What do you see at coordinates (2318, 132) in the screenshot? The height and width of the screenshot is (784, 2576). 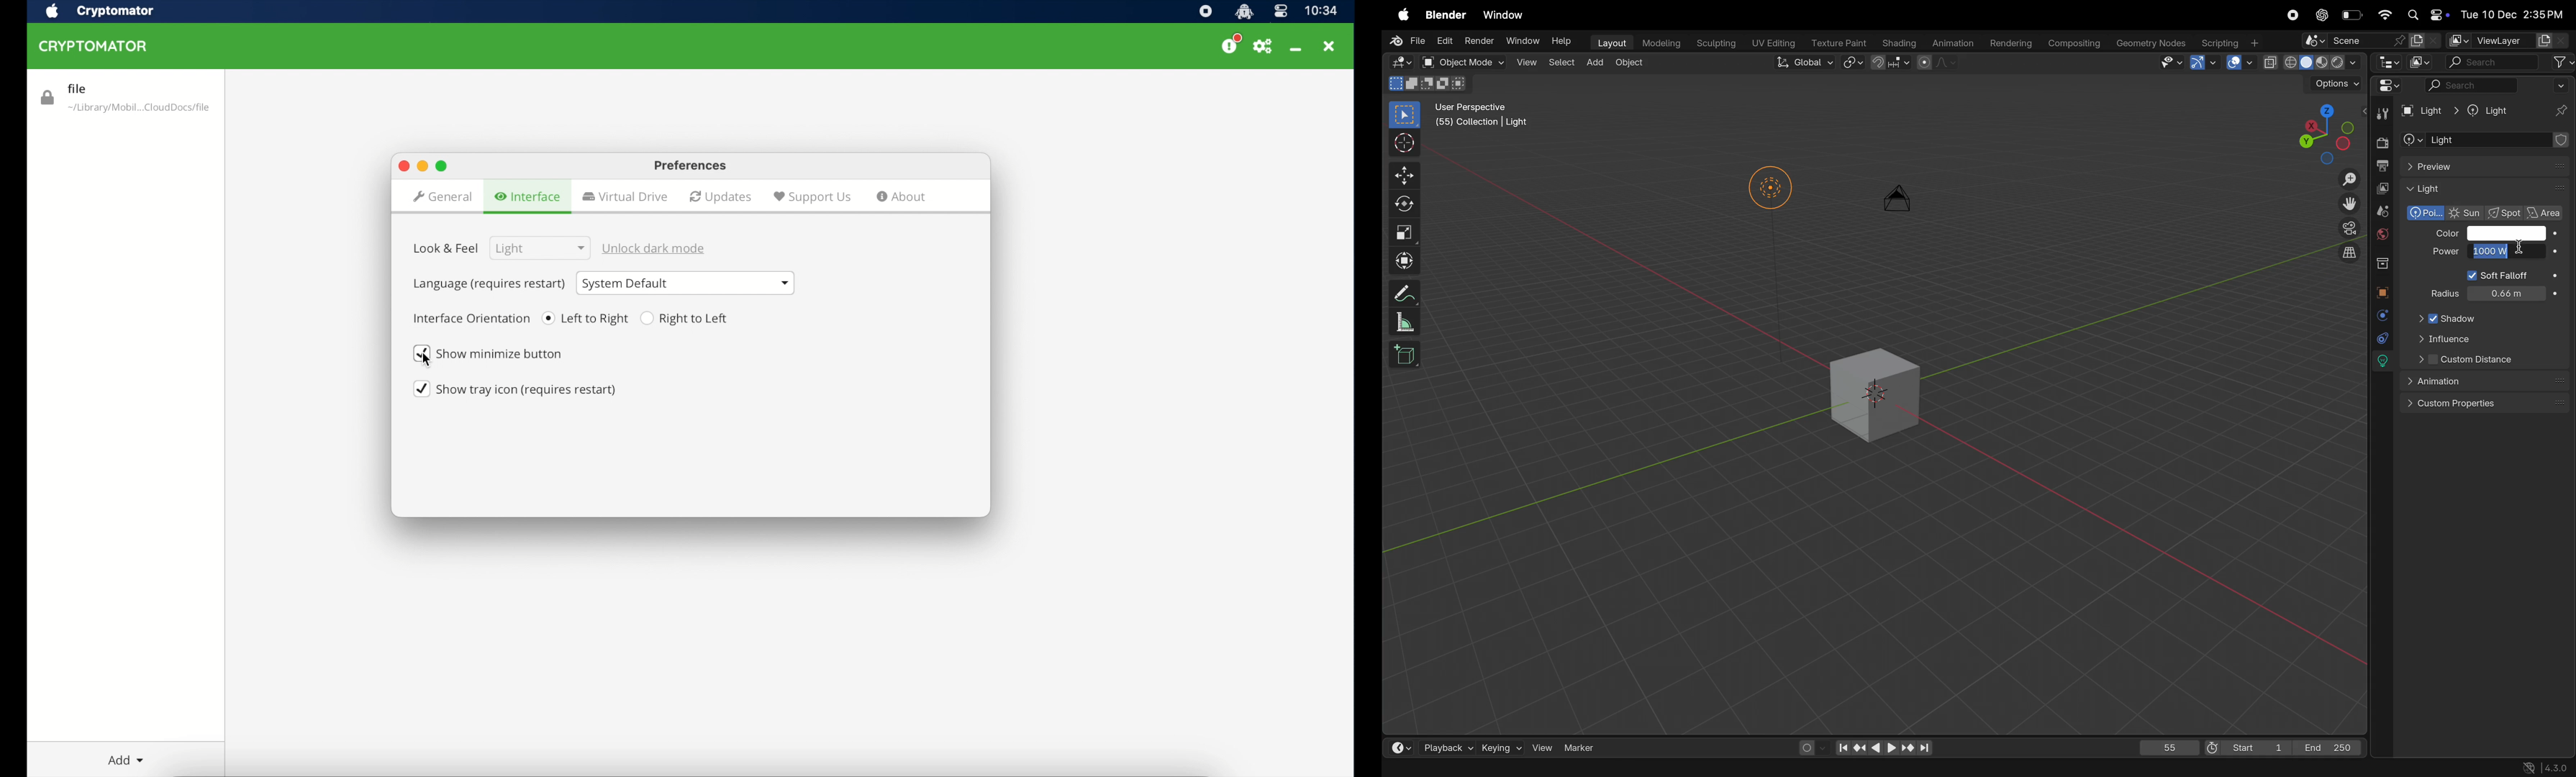 I see `viewpoint` at bounding box center [2318, 132].